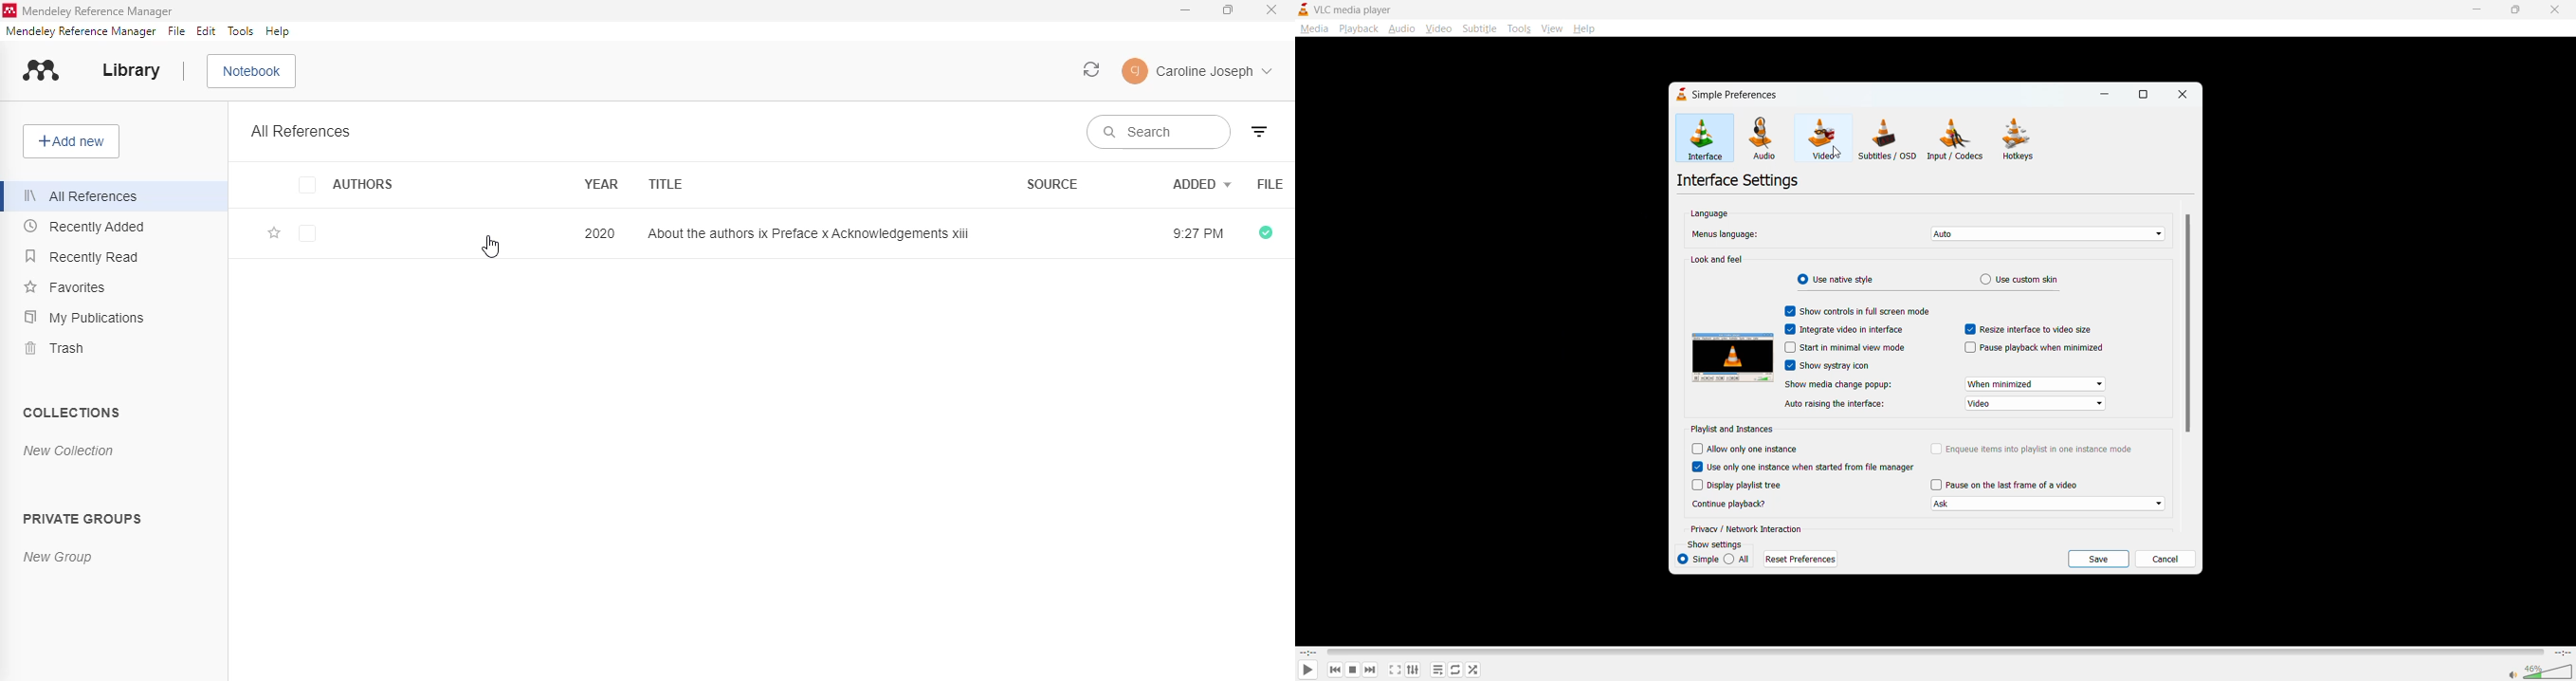  Describe the element at coordinates (70, 412) in the screenshot. I see `collections` at that location.